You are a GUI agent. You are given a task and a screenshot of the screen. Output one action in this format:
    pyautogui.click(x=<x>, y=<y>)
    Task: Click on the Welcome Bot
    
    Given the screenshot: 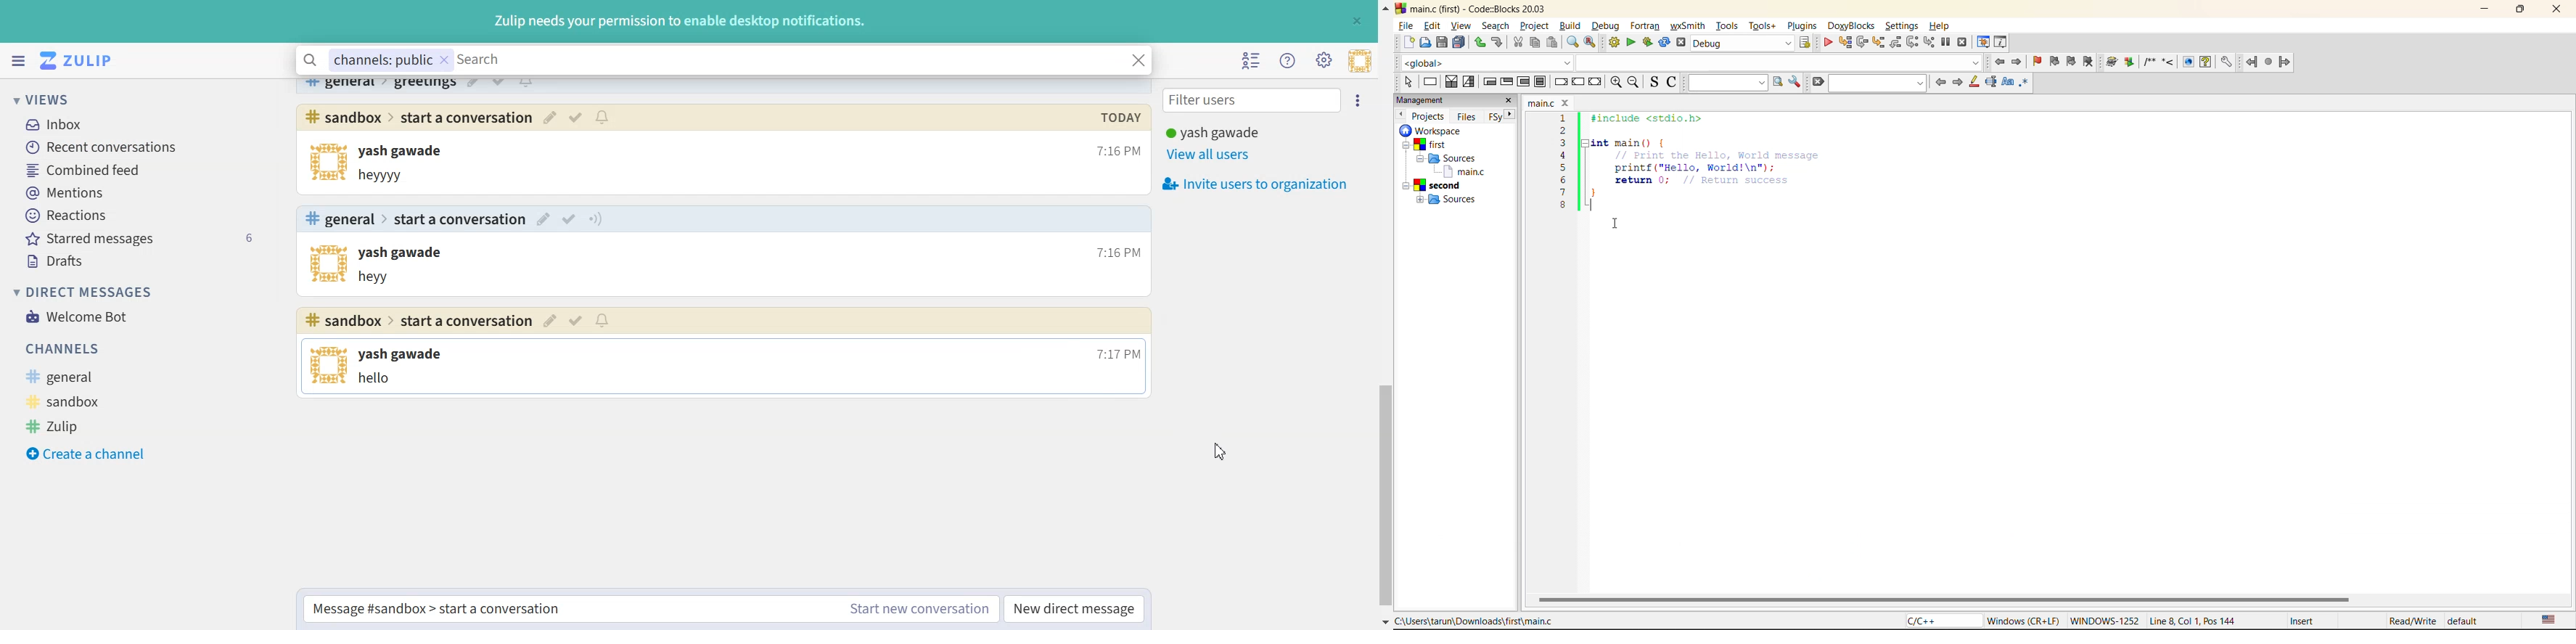 What is the action you would take?
    pyautogui.click(x=77, y=316)
    